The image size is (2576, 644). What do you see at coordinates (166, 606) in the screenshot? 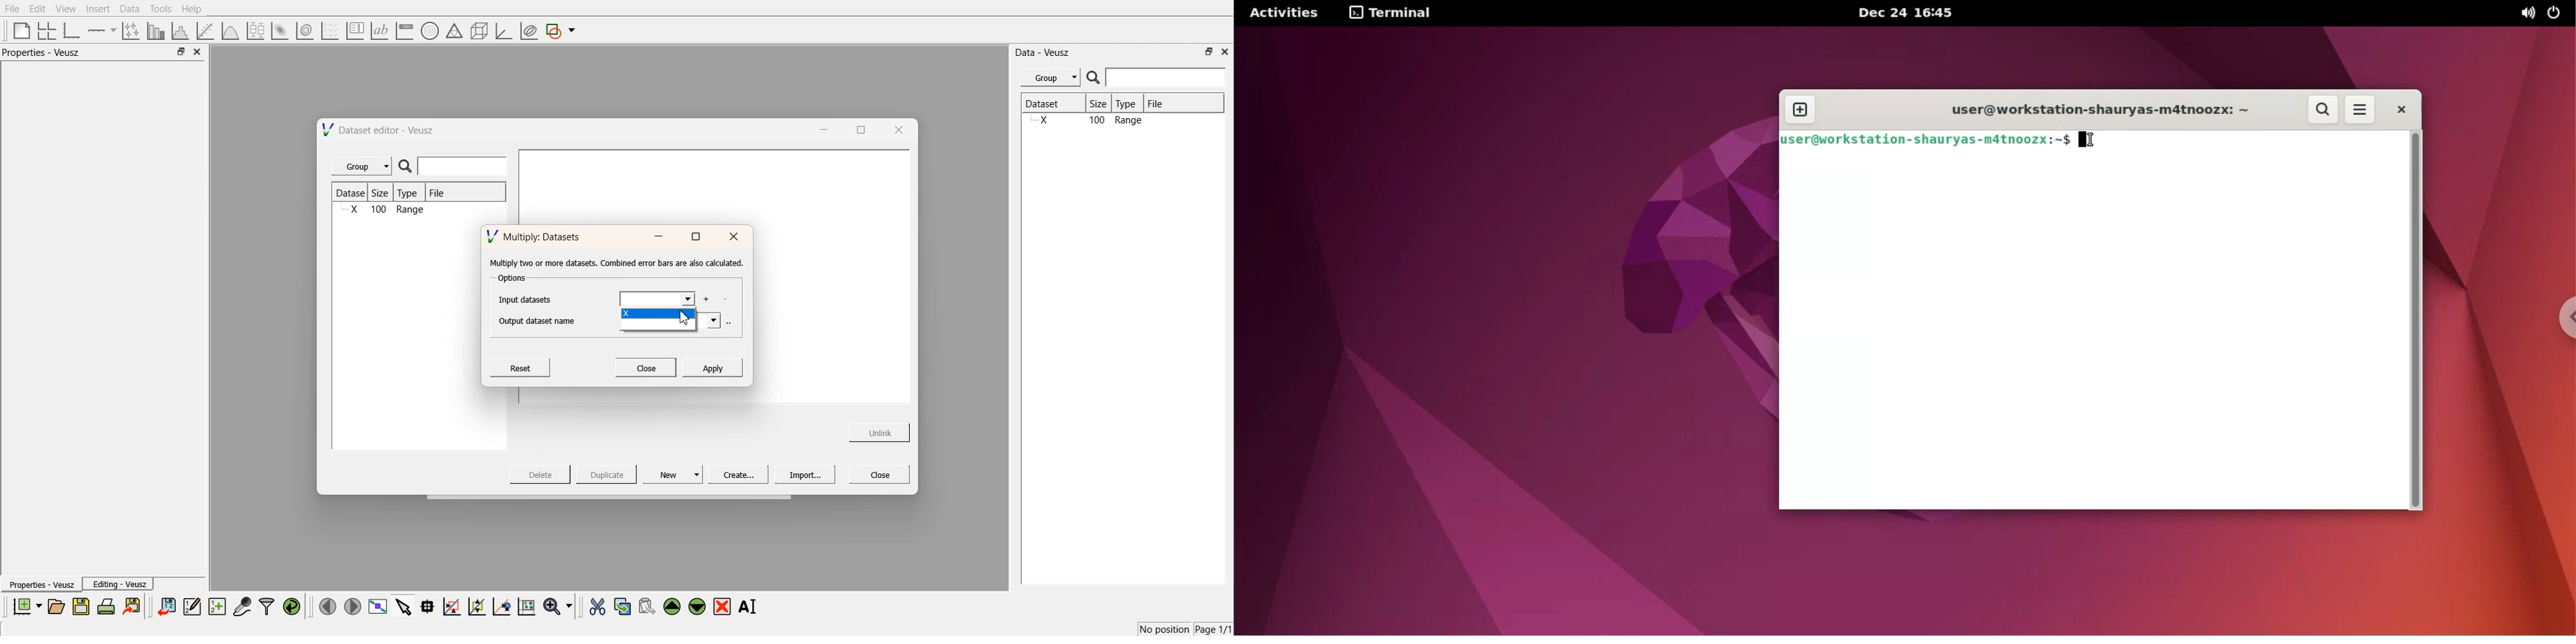
I see `import data sets` at bounding box center [166, 606].